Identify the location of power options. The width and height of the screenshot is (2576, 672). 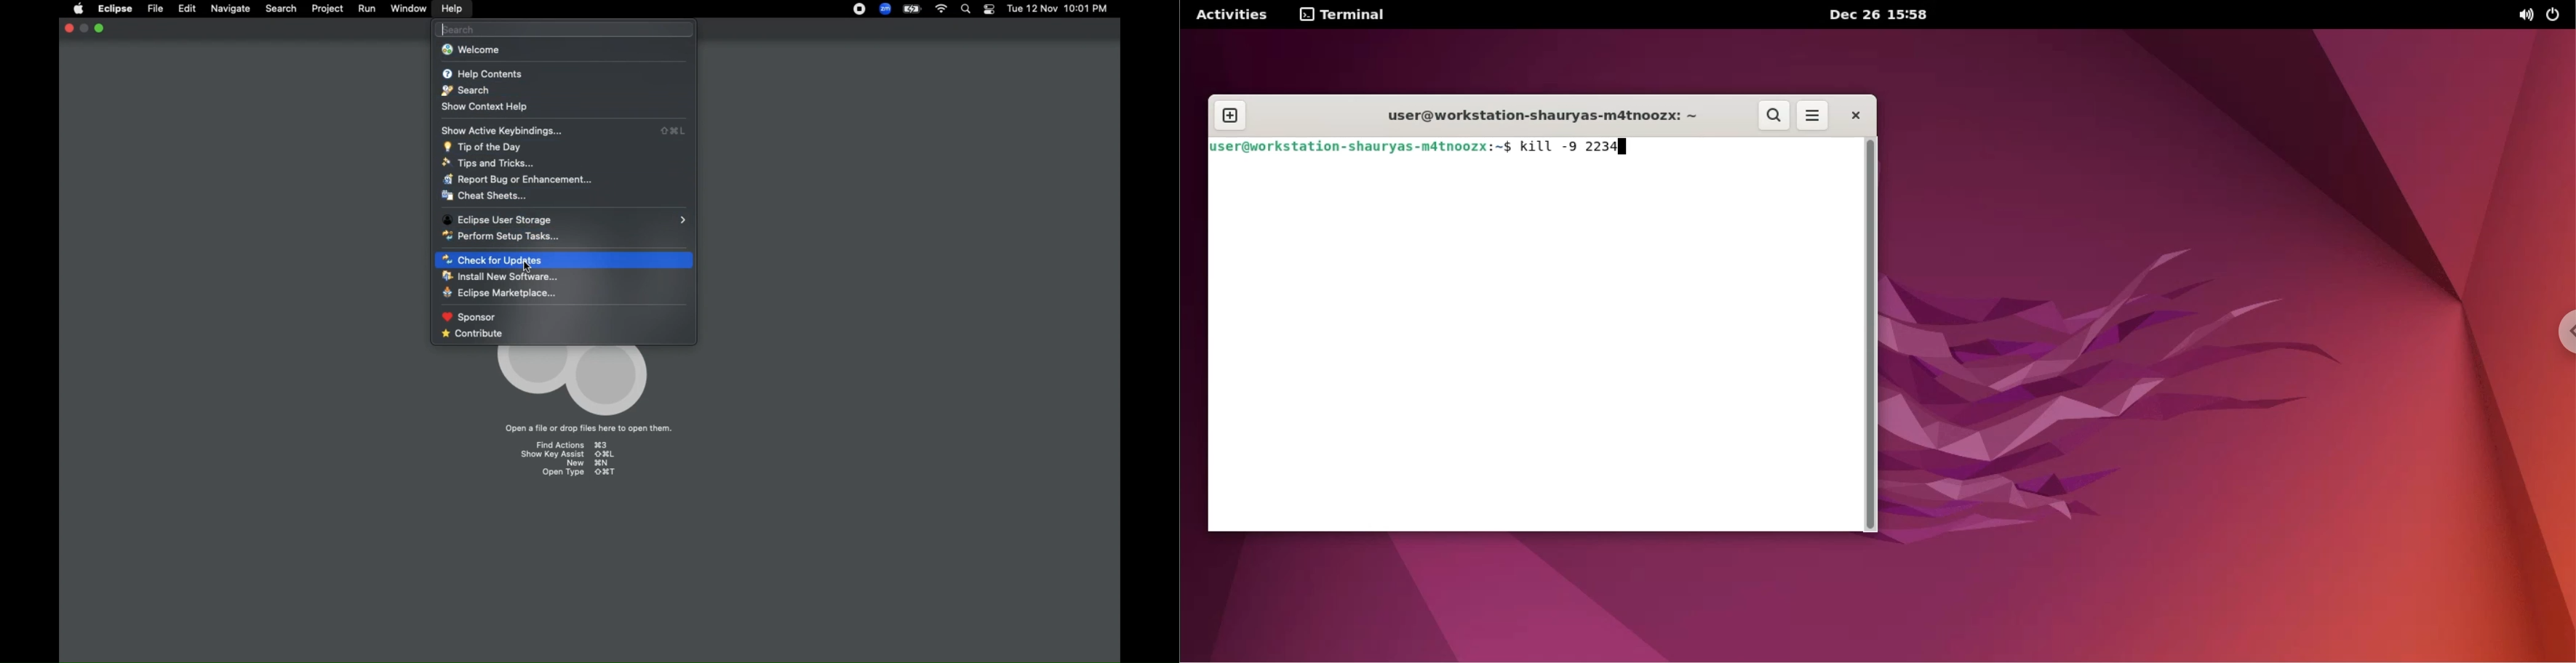
(2553, 15).